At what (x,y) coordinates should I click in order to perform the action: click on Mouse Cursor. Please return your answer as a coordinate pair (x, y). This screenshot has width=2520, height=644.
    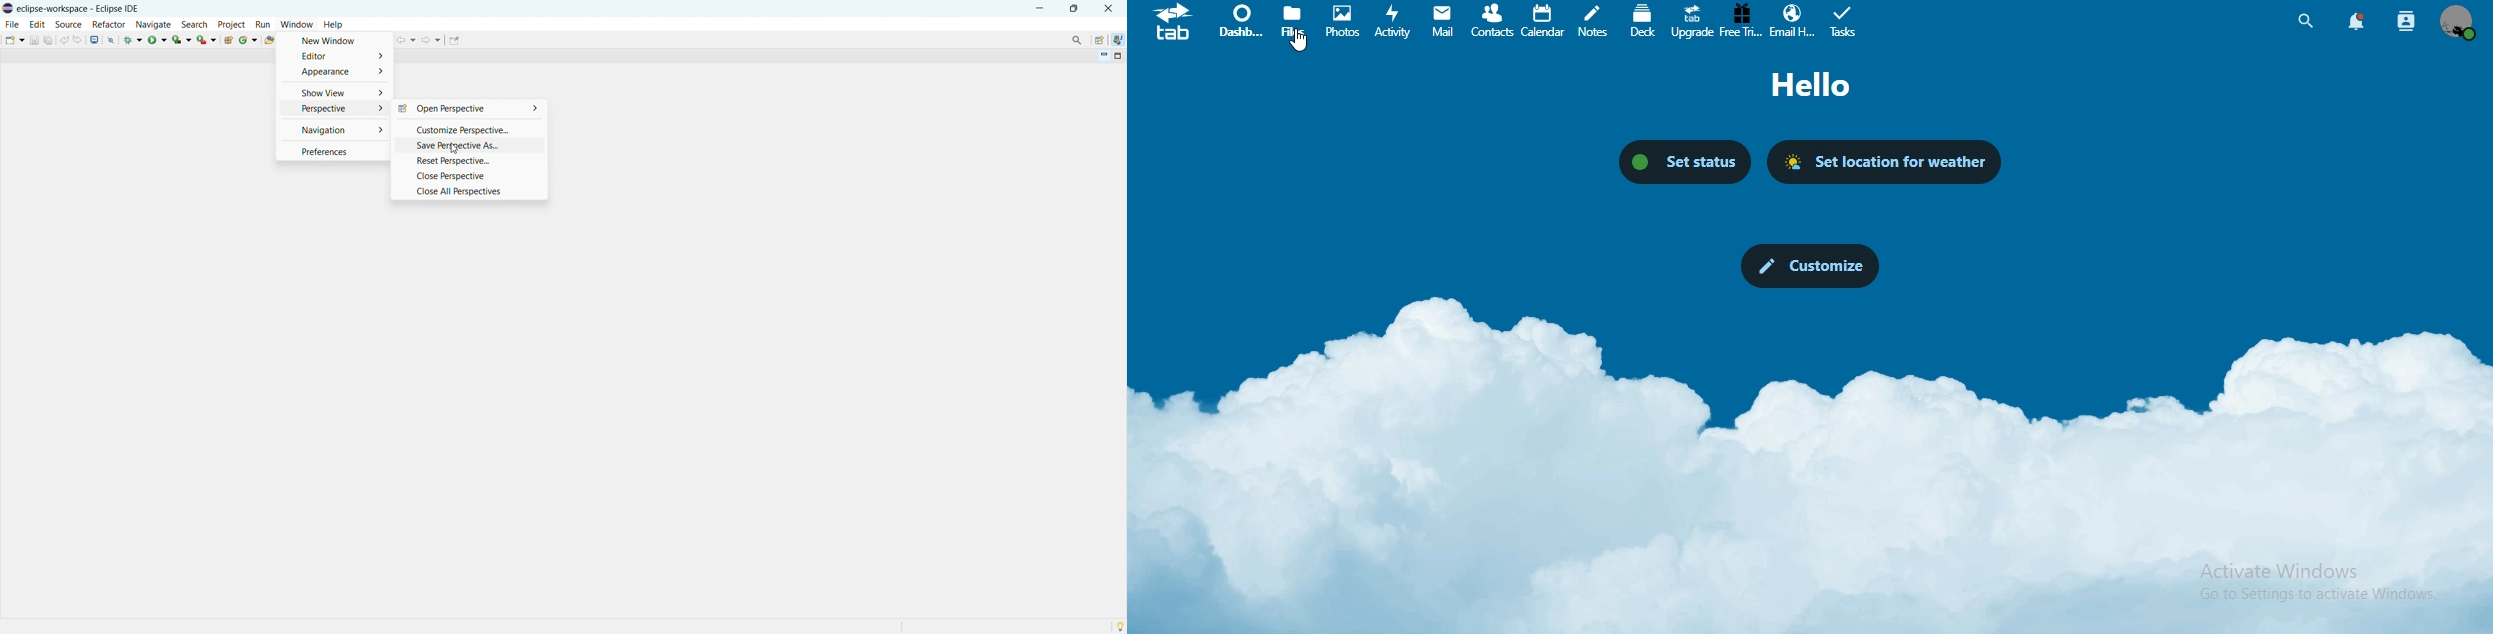
    Looking at the image, I should click on (1299, 46).